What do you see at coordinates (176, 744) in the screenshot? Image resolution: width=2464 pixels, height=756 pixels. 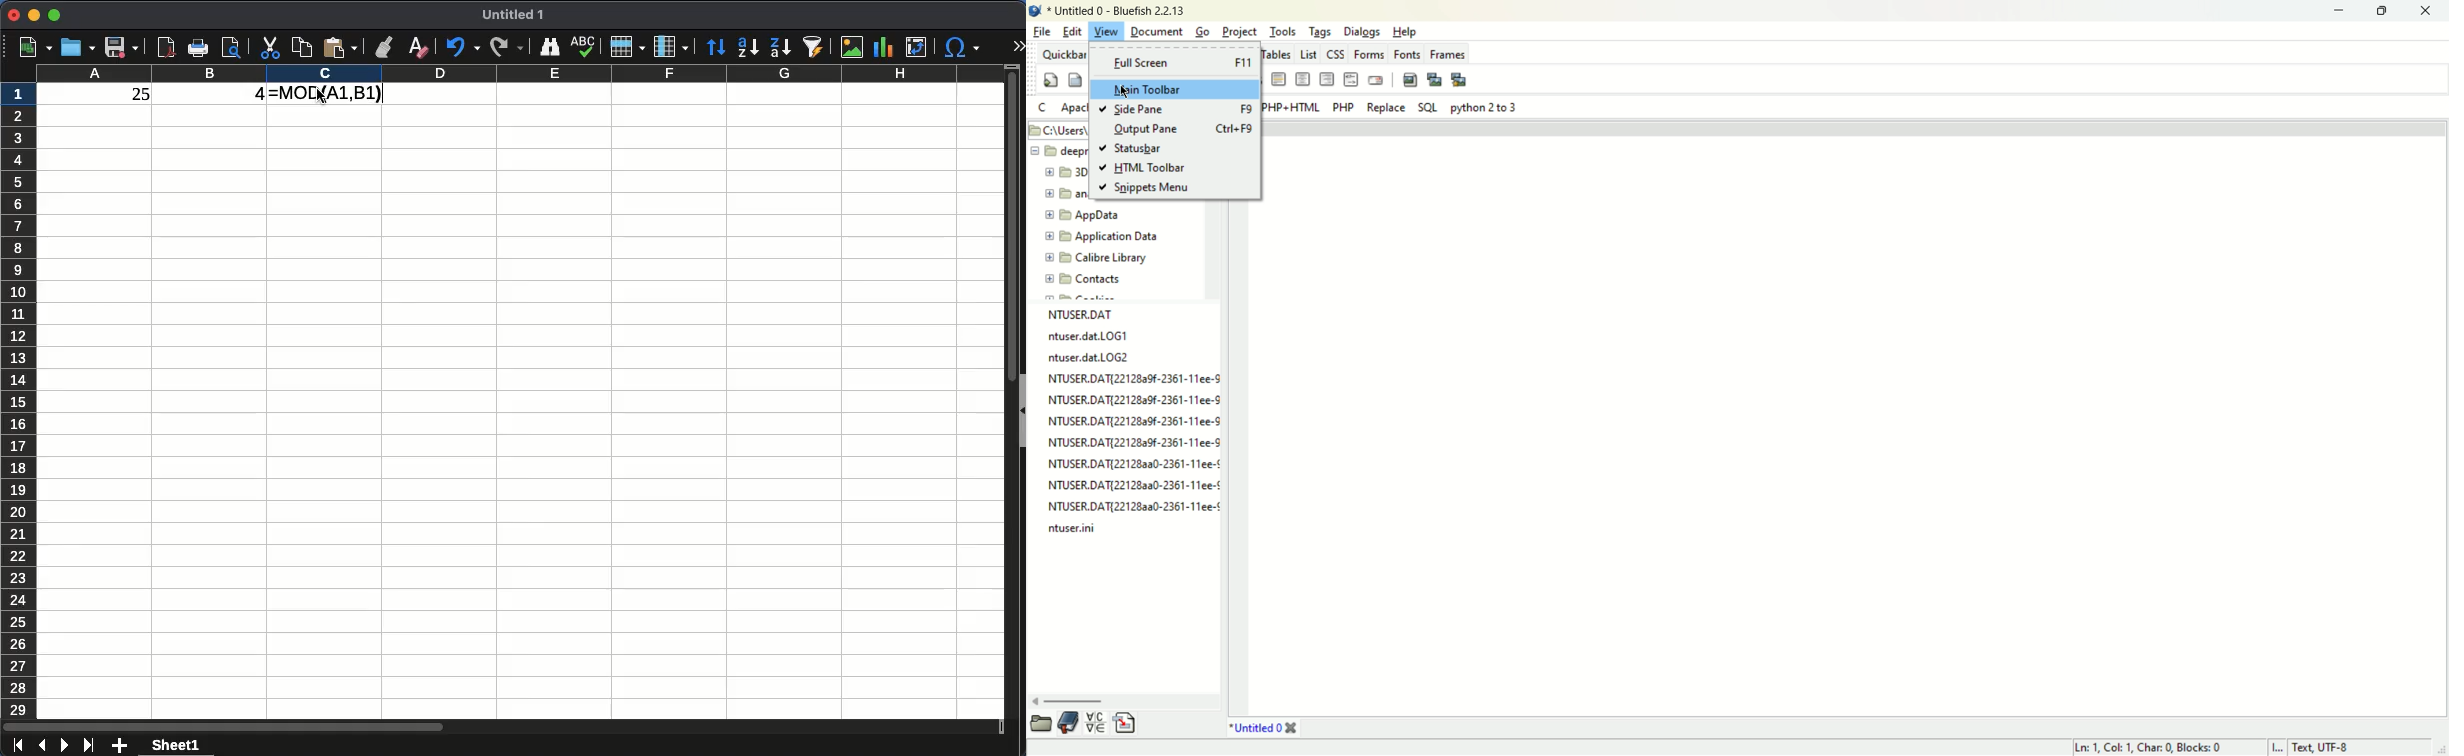 I see `sheet 1` at bounding box center [176, 744].